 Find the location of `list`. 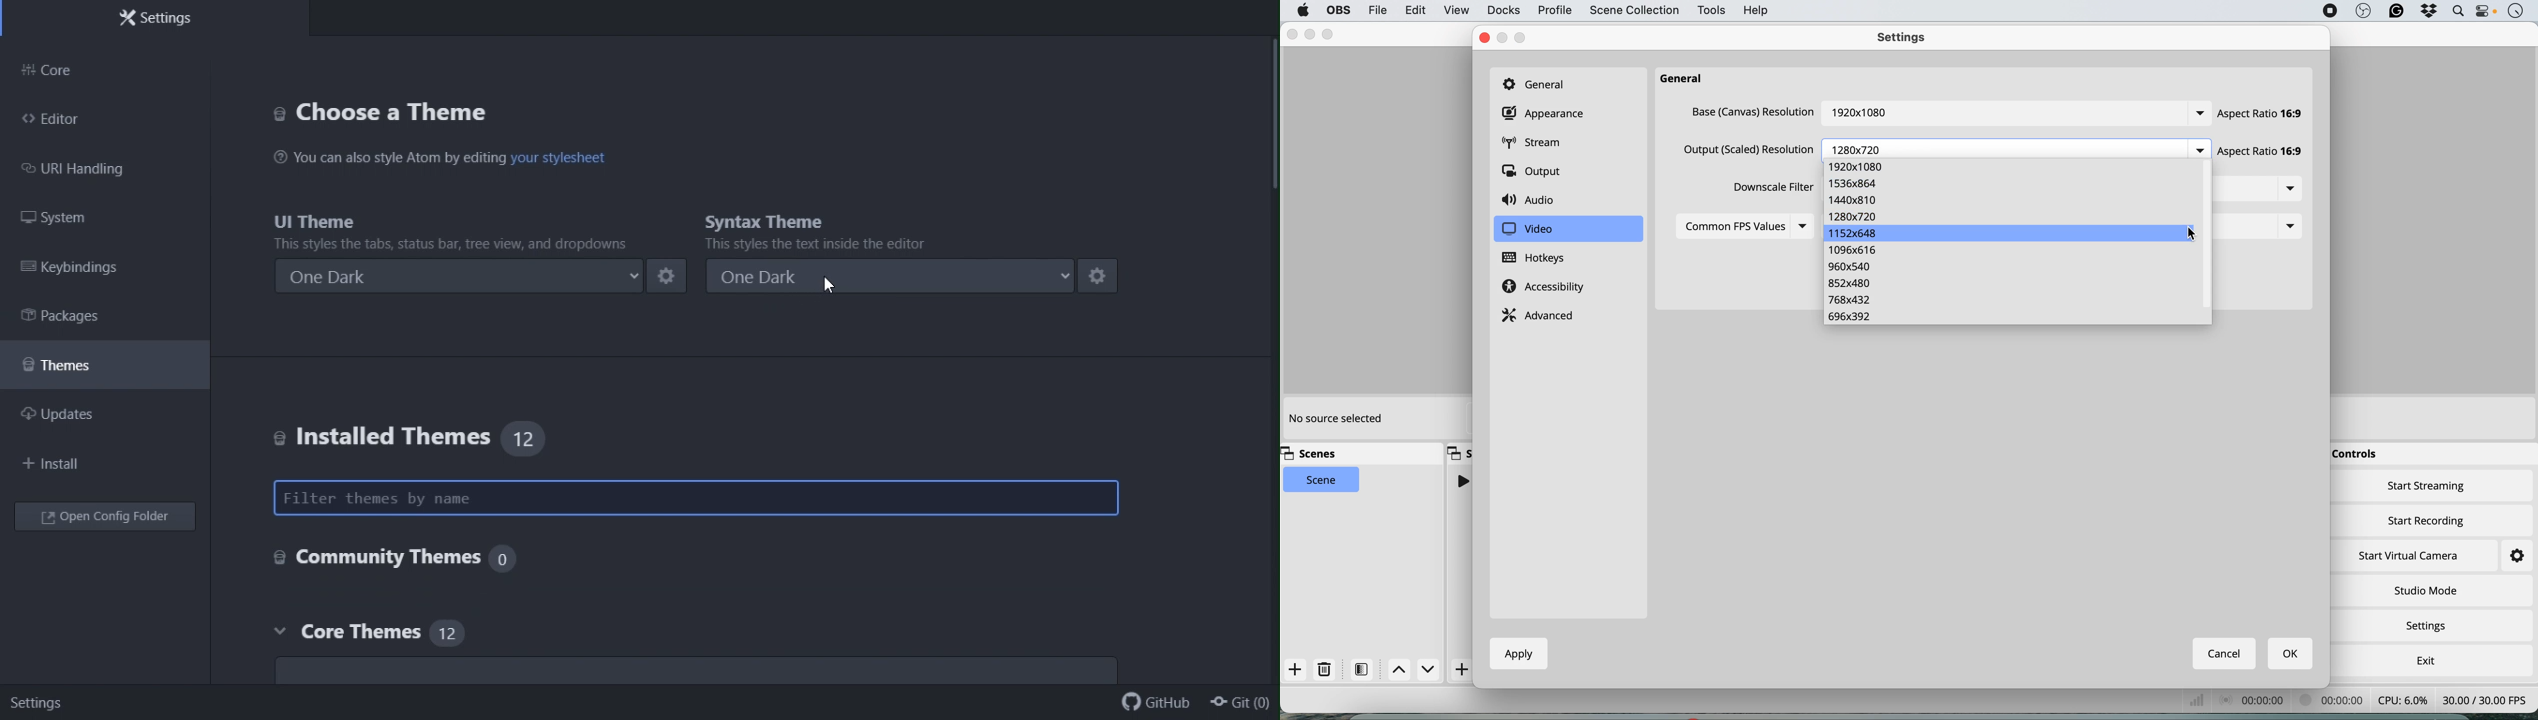

list is located at coordinates (1802, 225).